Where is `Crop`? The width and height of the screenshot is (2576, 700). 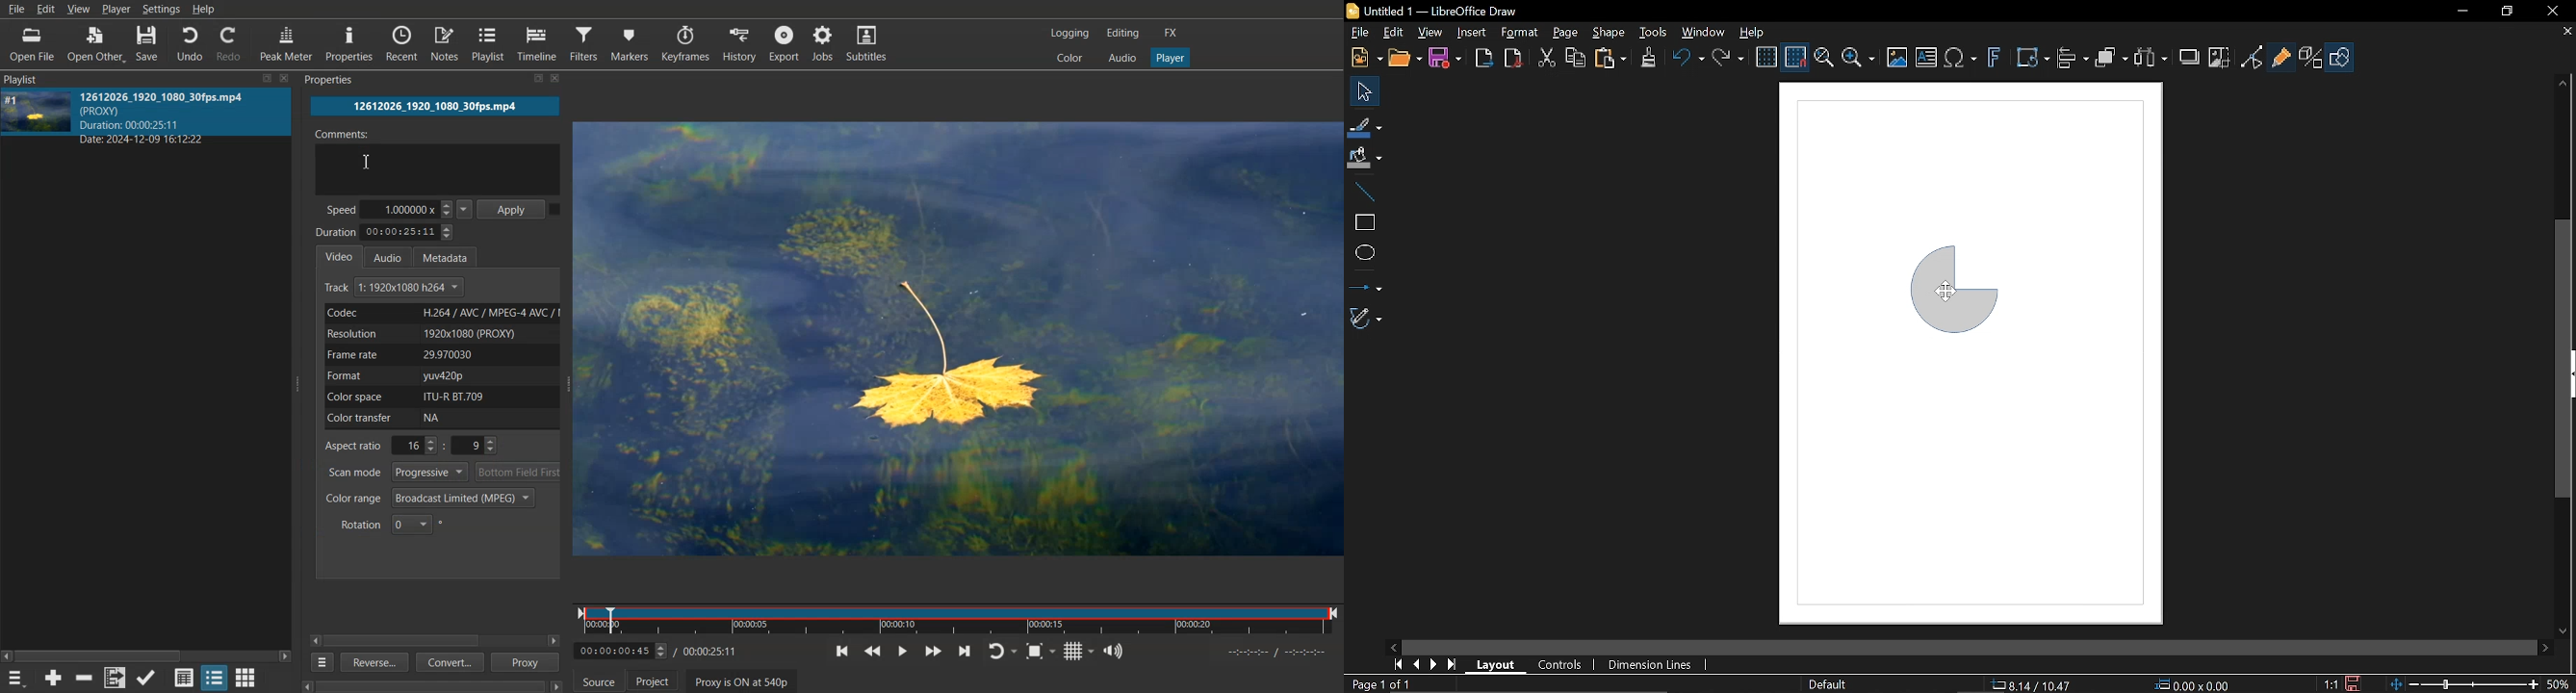
Crop is located at coordinates (2219, 58).